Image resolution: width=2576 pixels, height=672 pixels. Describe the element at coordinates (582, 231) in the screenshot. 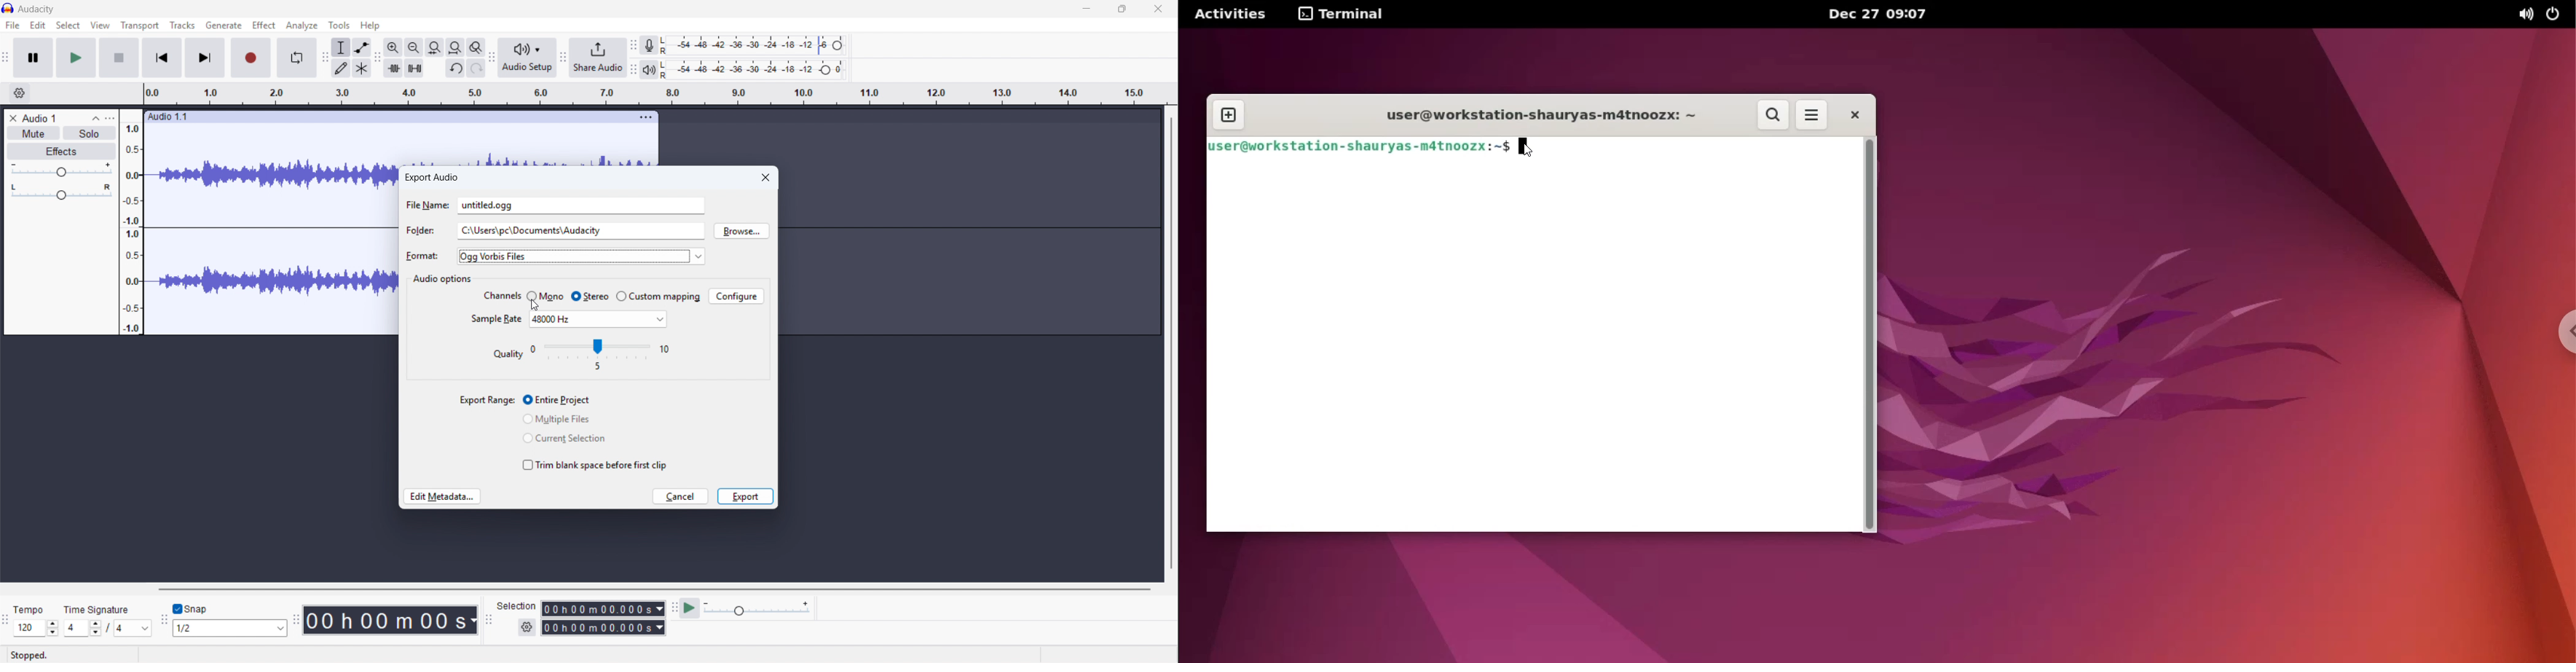

I see `Folder location ` at that location.